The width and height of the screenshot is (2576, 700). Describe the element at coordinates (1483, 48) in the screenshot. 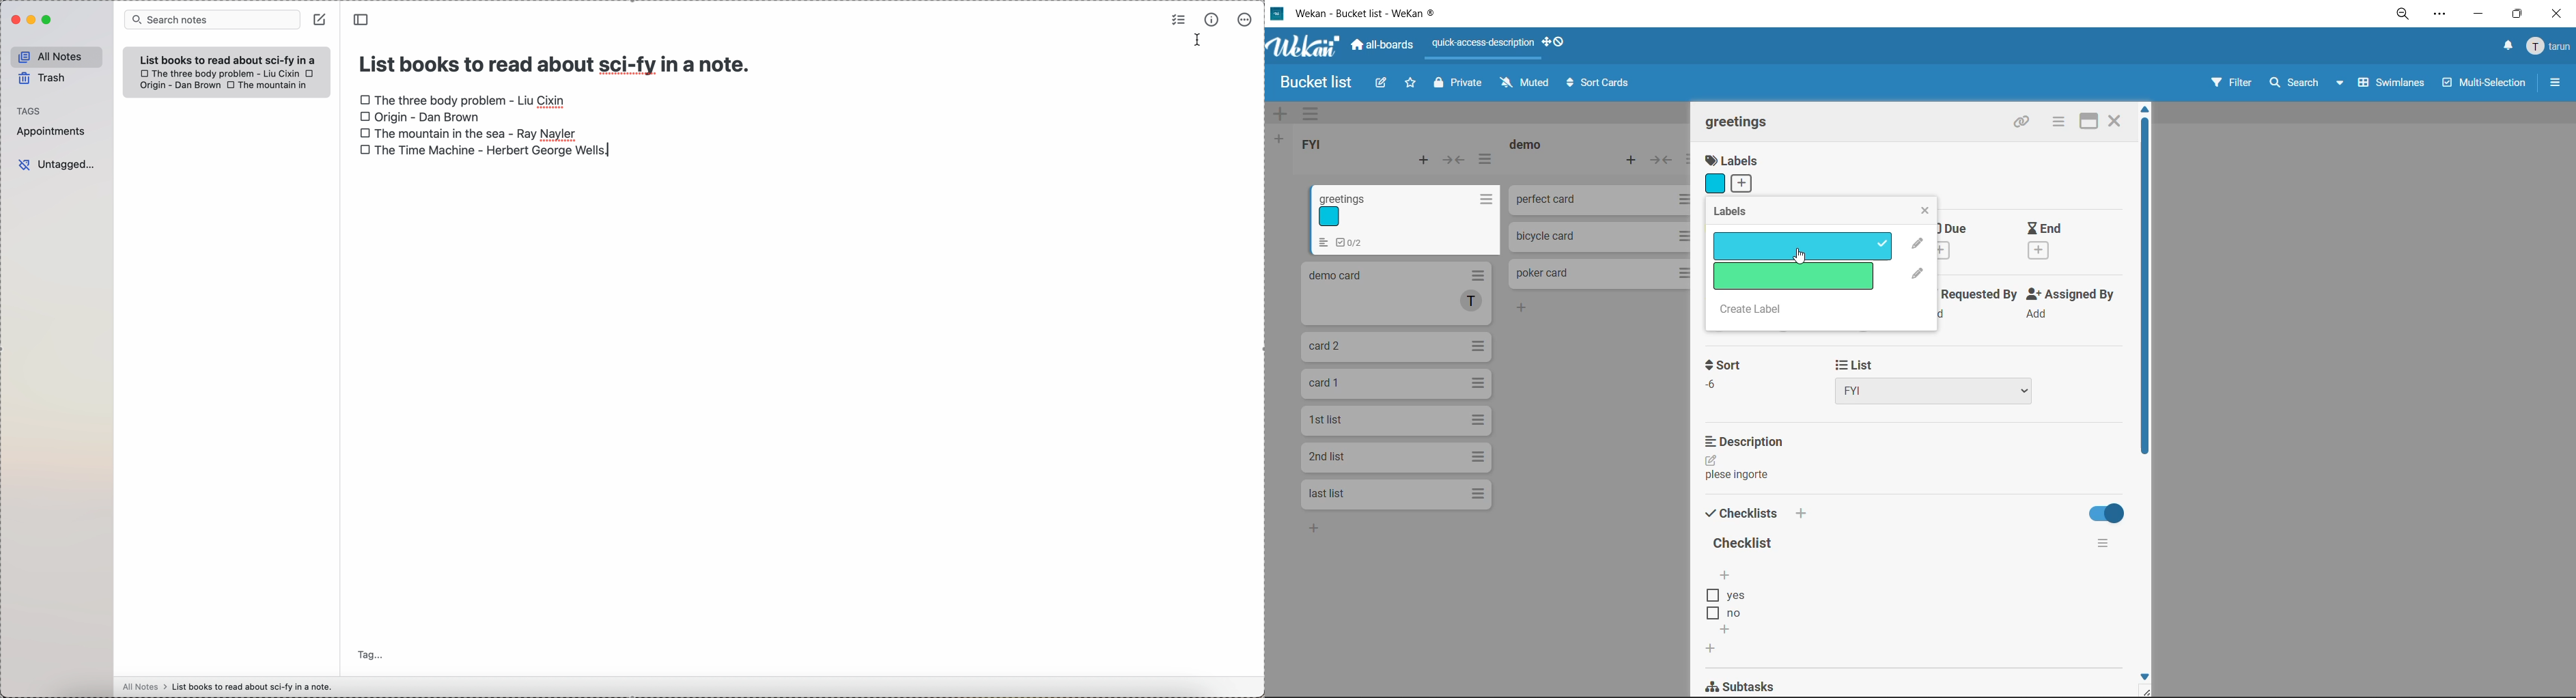

I see `quick access description` at that location.